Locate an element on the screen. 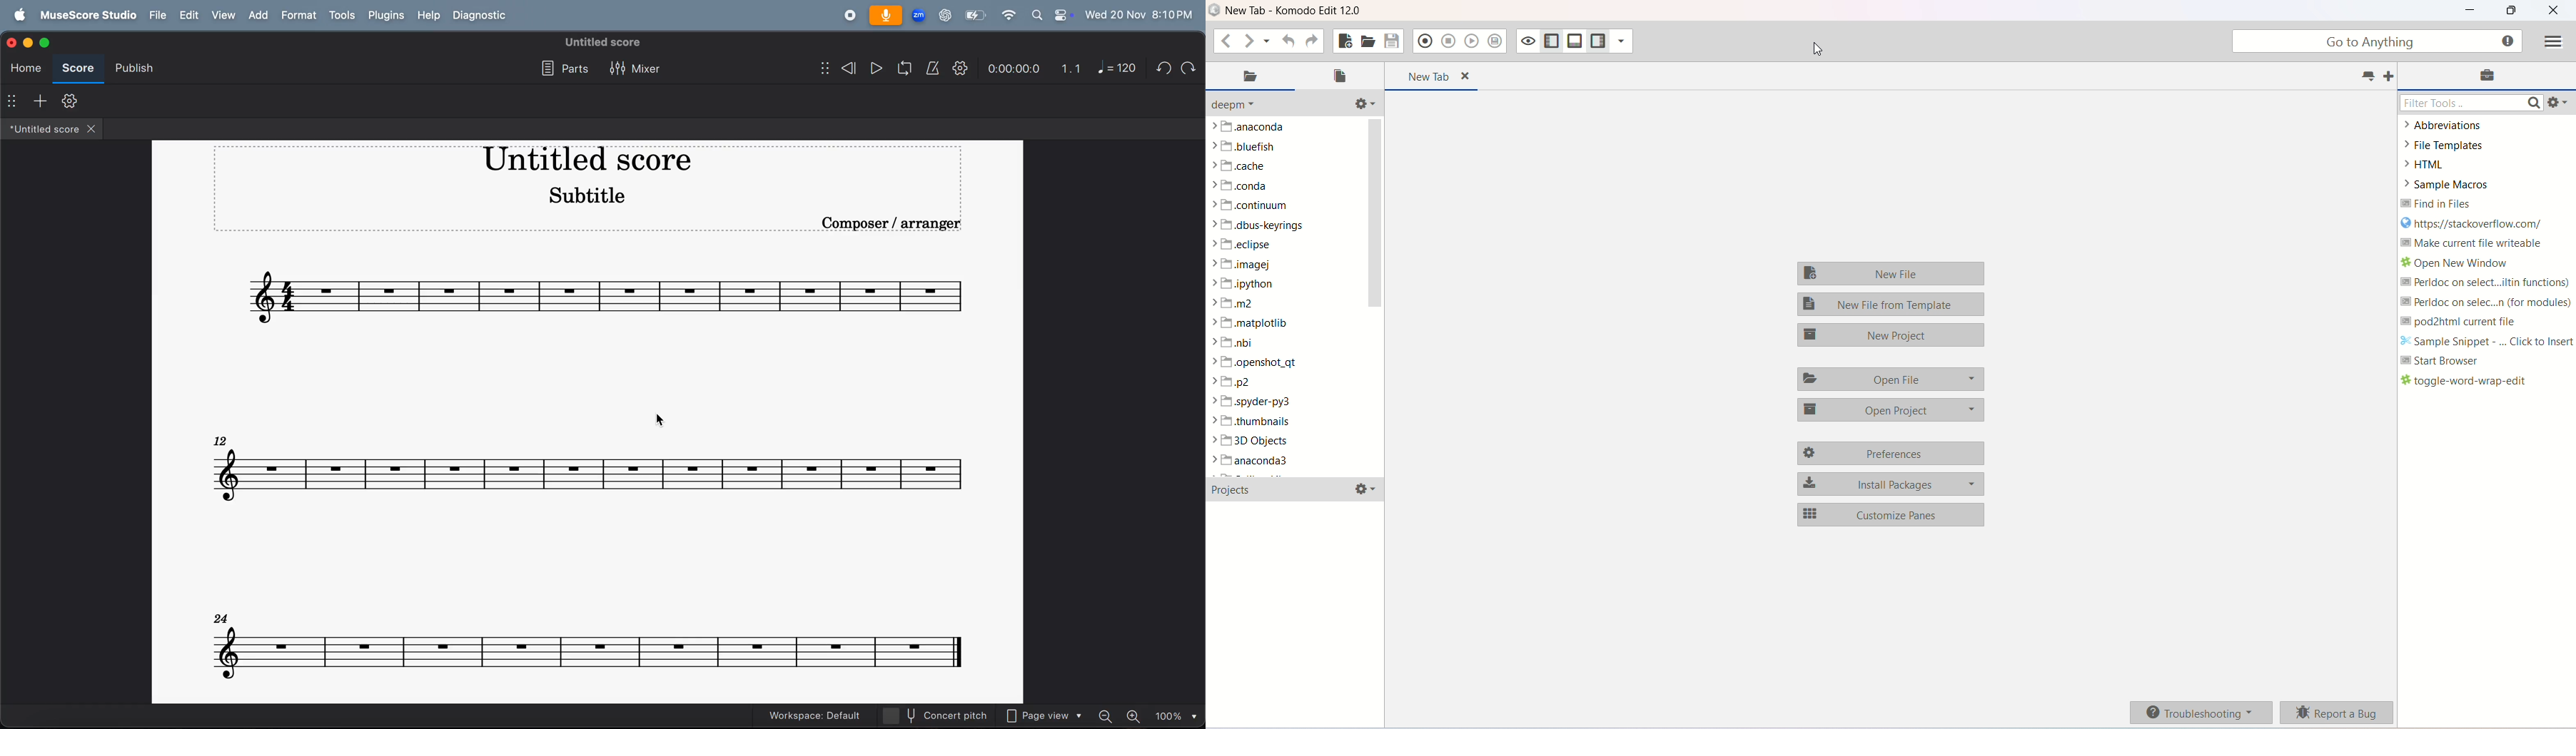 The height and width of the screenshot is (756, 2576). filter tools is located at coordinates (2470, 103).